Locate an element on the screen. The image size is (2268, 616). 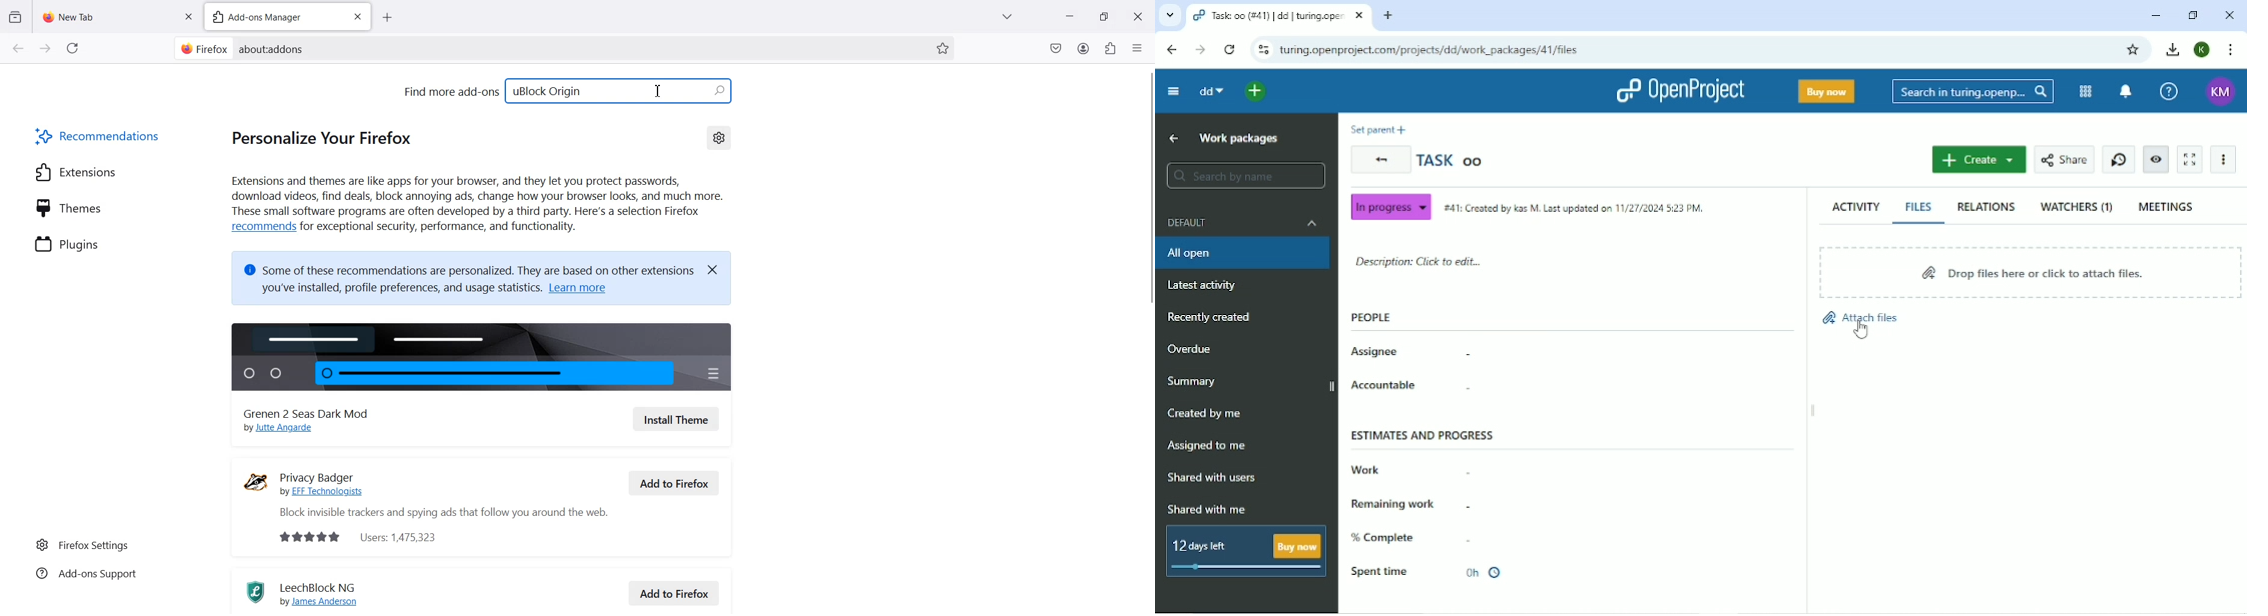
Up is located at coordinates (1173, 139).